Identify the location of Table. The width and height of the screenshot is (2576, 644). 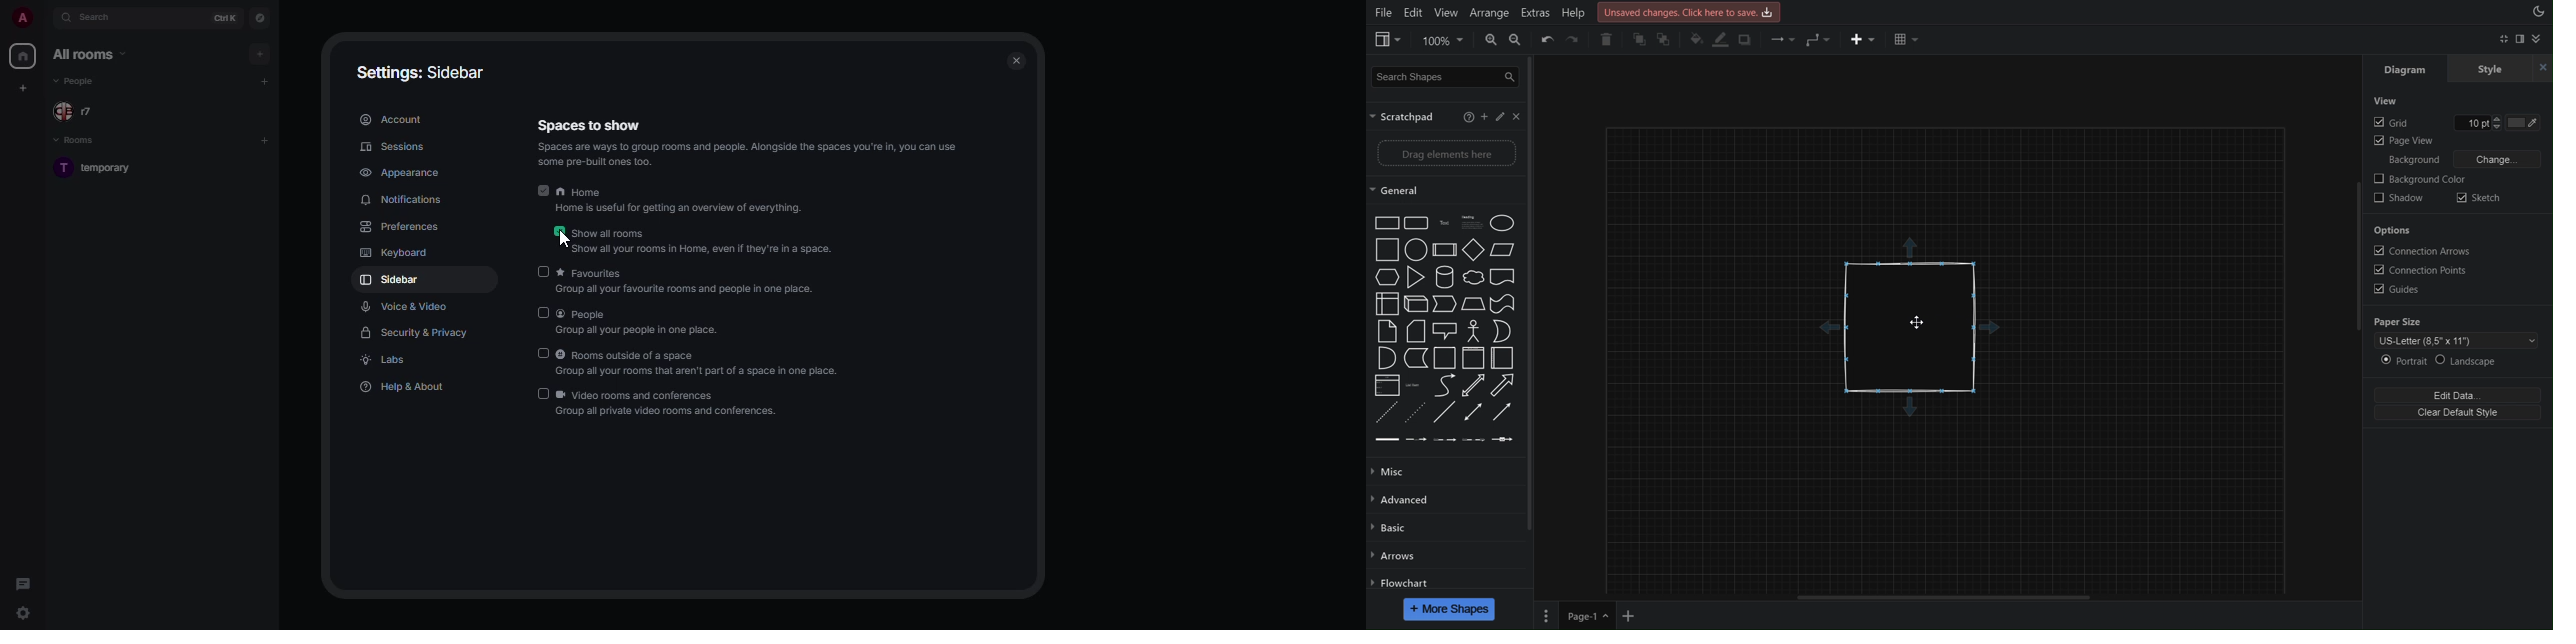
(1904, 39).